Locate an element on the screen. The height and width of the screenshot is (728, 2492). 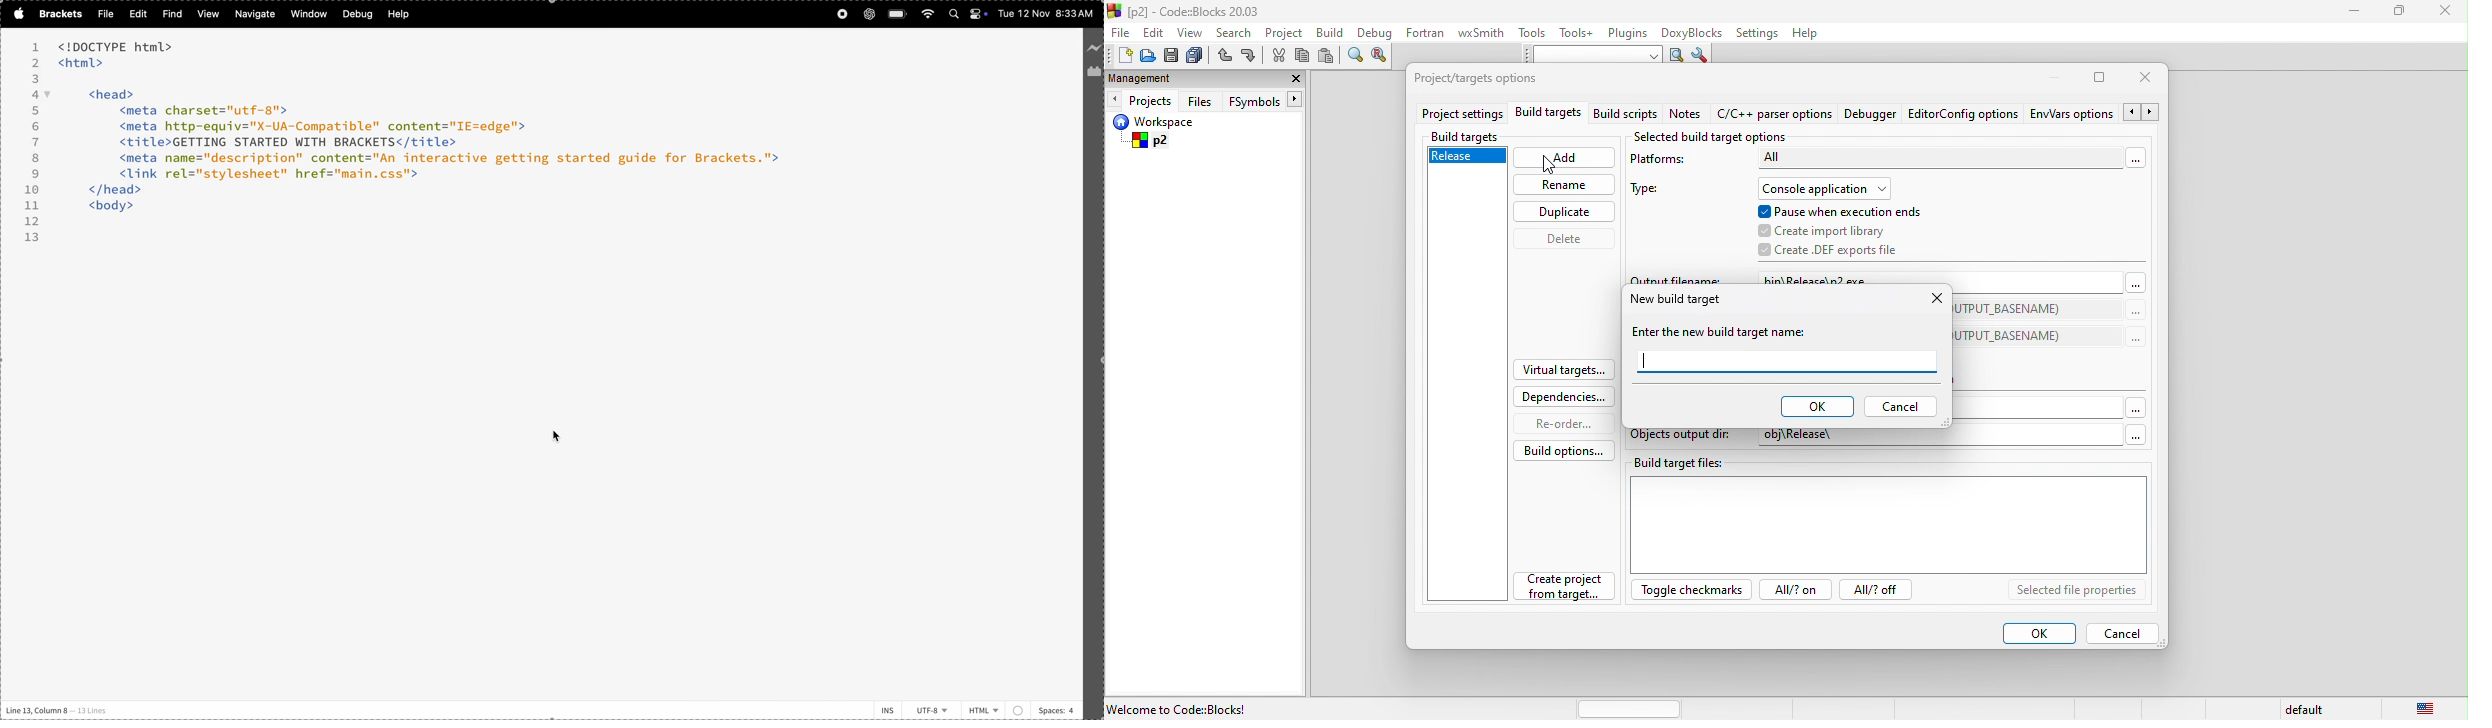
env\vars option is located at coordinates (2096, 112).